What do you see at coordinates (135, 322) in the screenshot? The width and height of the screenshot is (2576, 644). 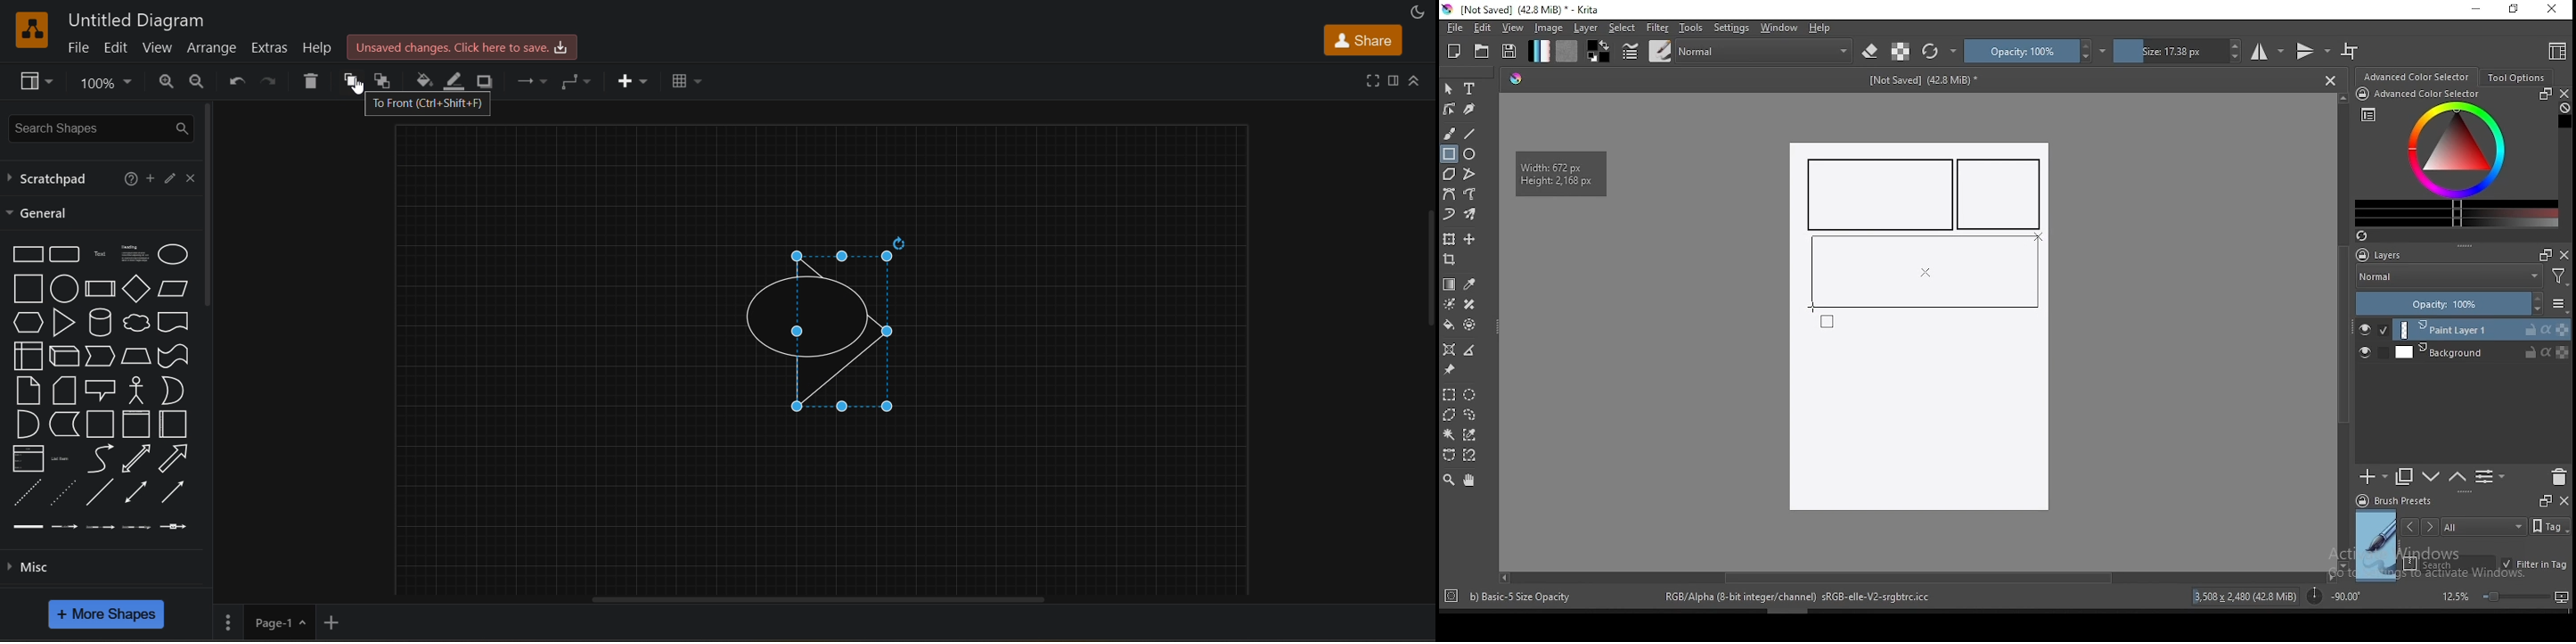 I see `cloud` at bounding box center [135, 322].